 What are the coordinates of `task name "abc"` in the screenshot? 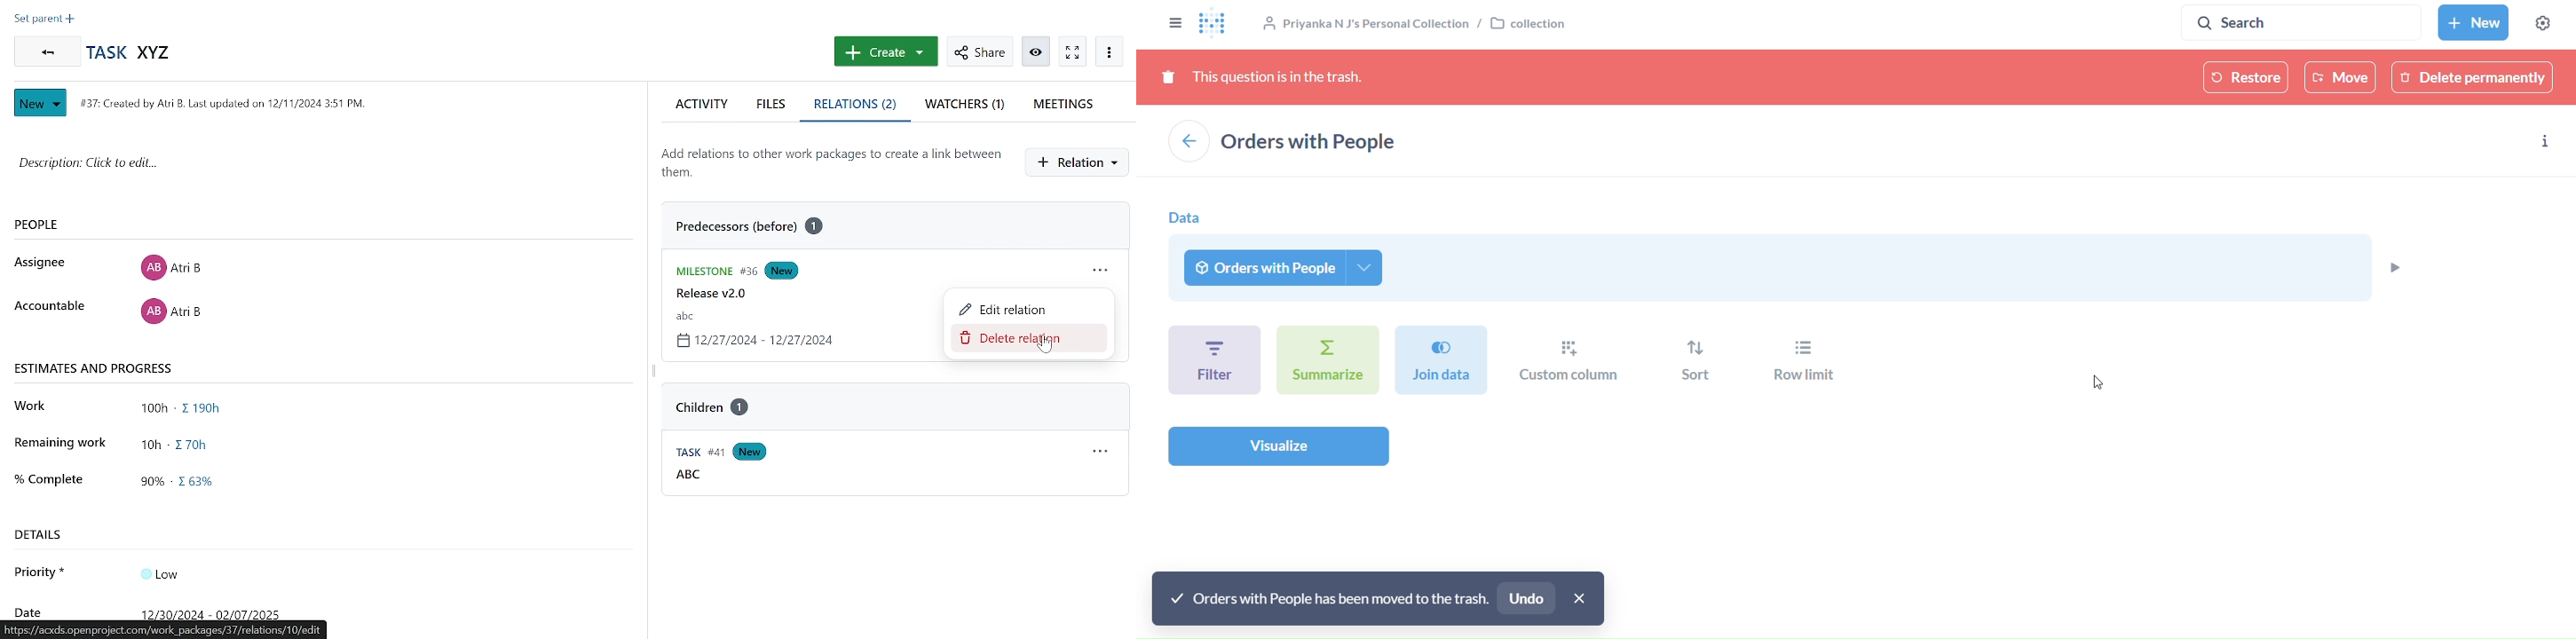 It's located at (683, 316).